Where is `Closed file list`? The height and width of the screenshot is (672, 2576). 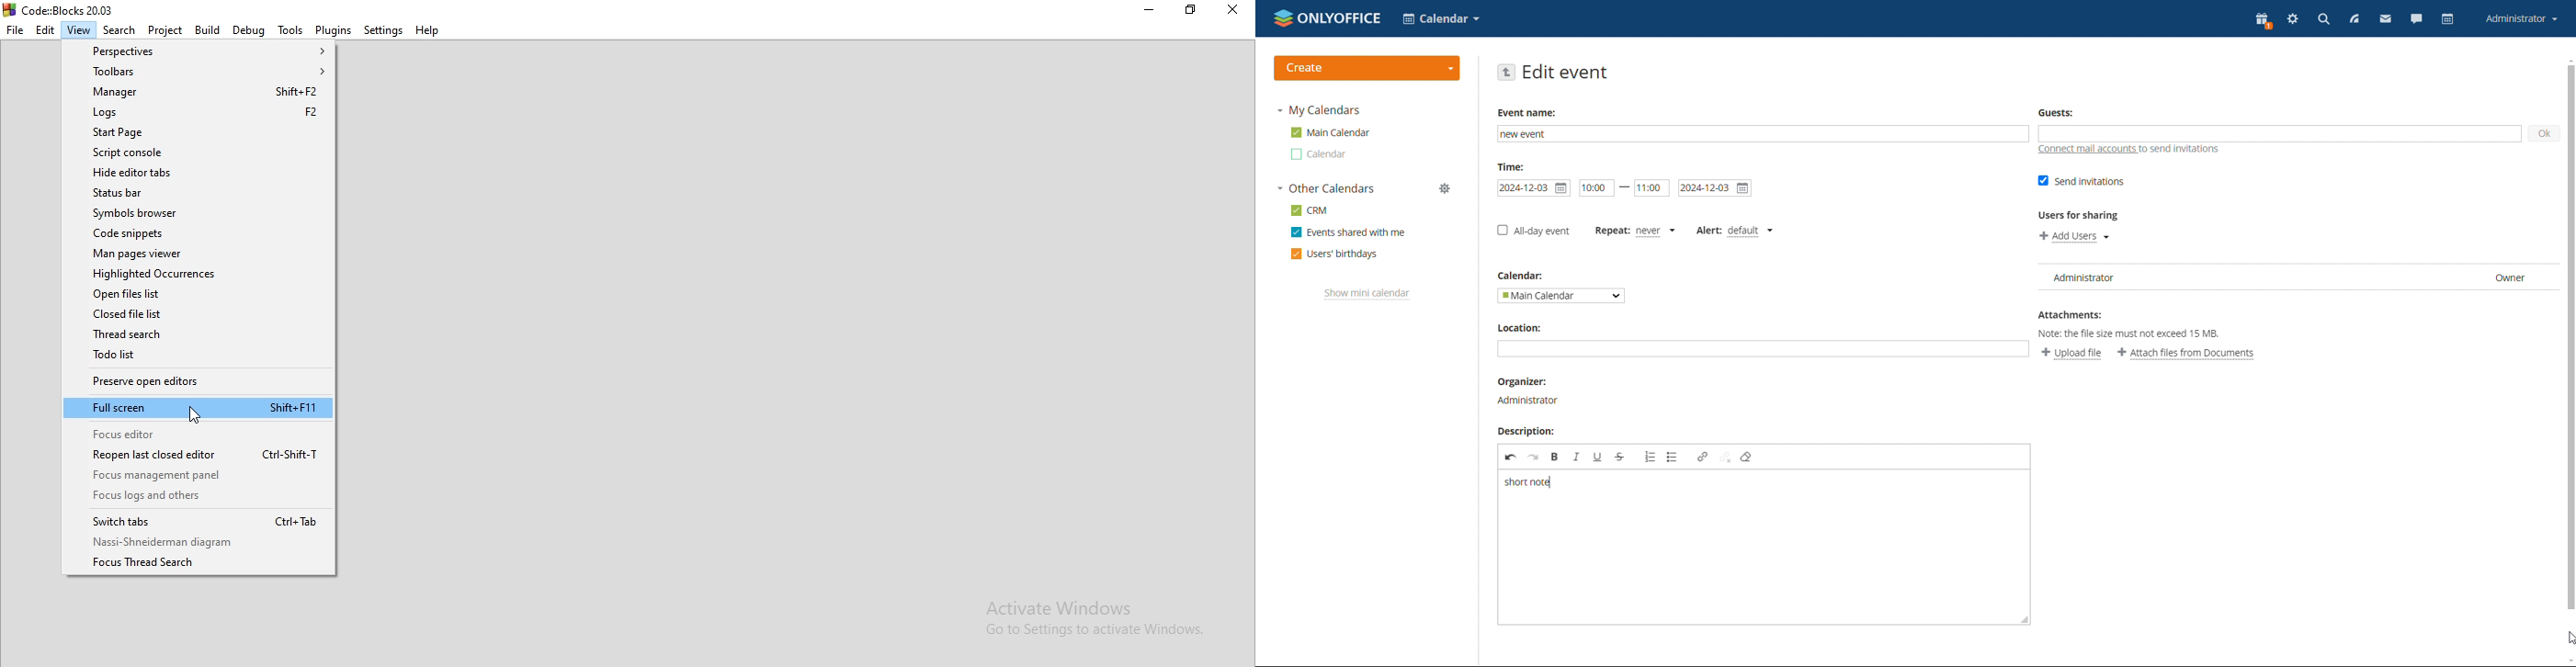 Closed file list is located at coordinates (198, 314).